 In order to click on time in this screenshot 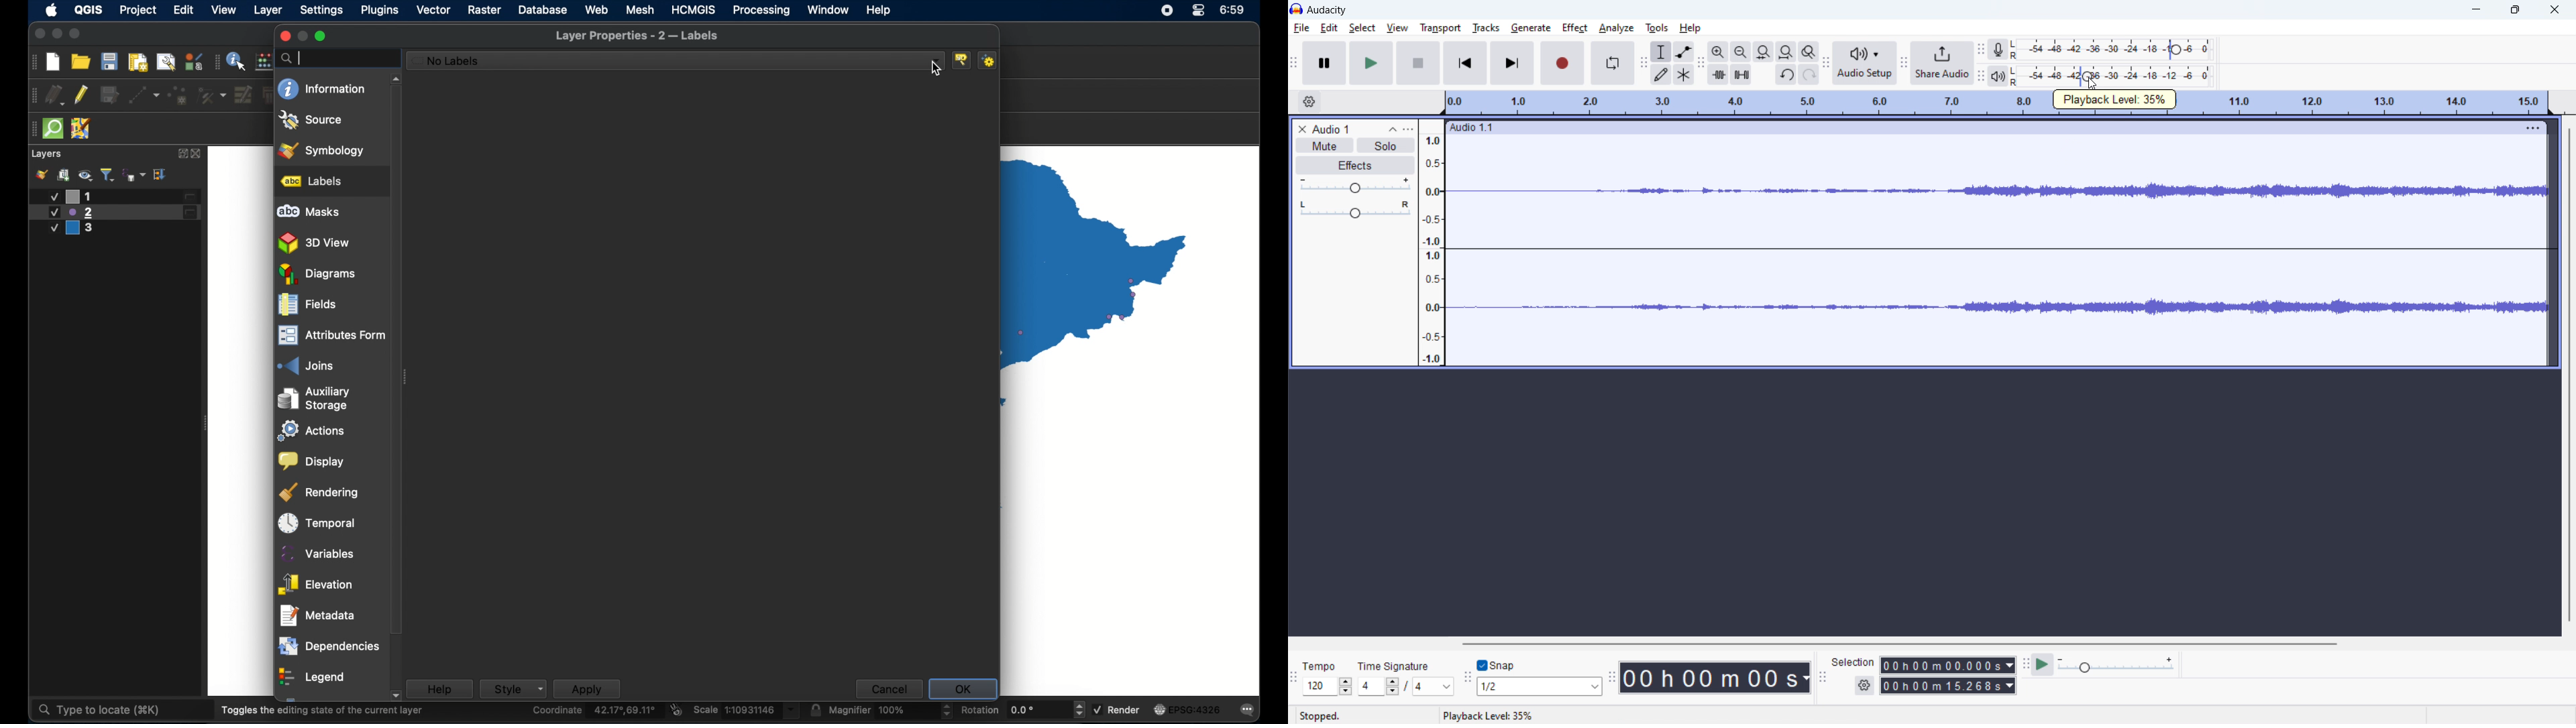, I will do `click(1234, 11)`.